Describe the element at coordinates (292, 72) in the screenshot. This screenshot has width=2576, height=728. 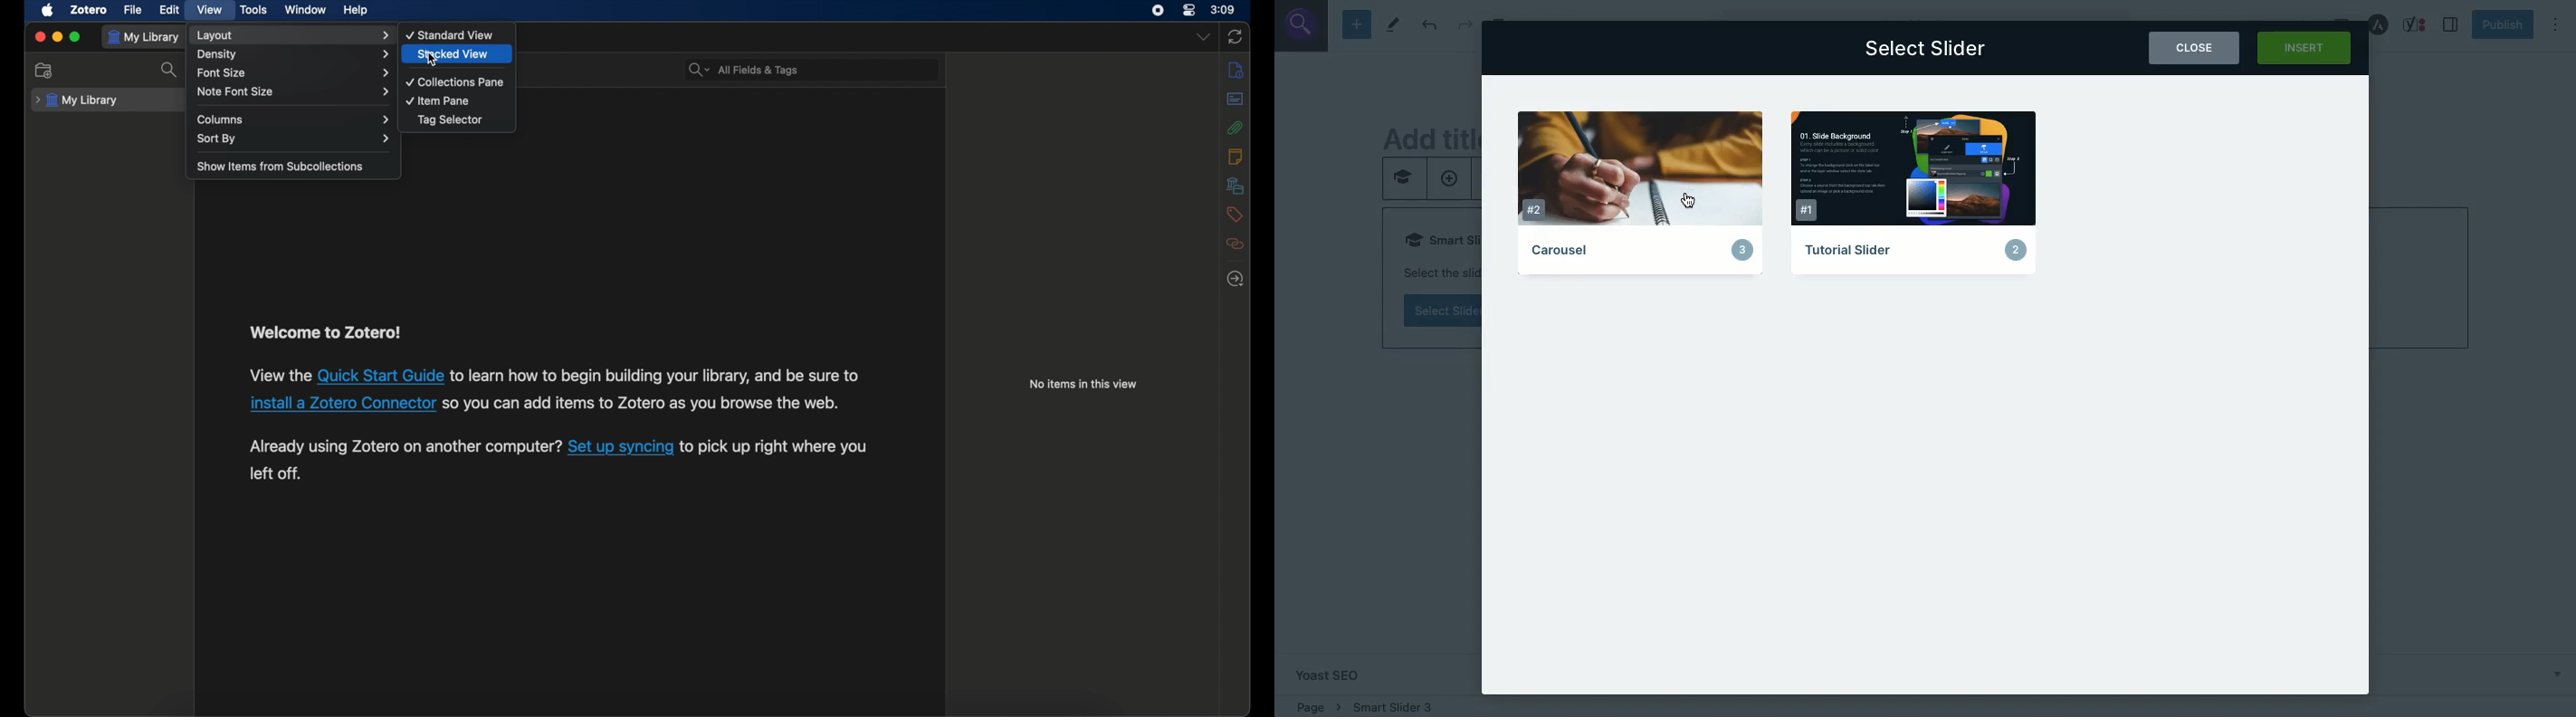
I see `font size` at that location.